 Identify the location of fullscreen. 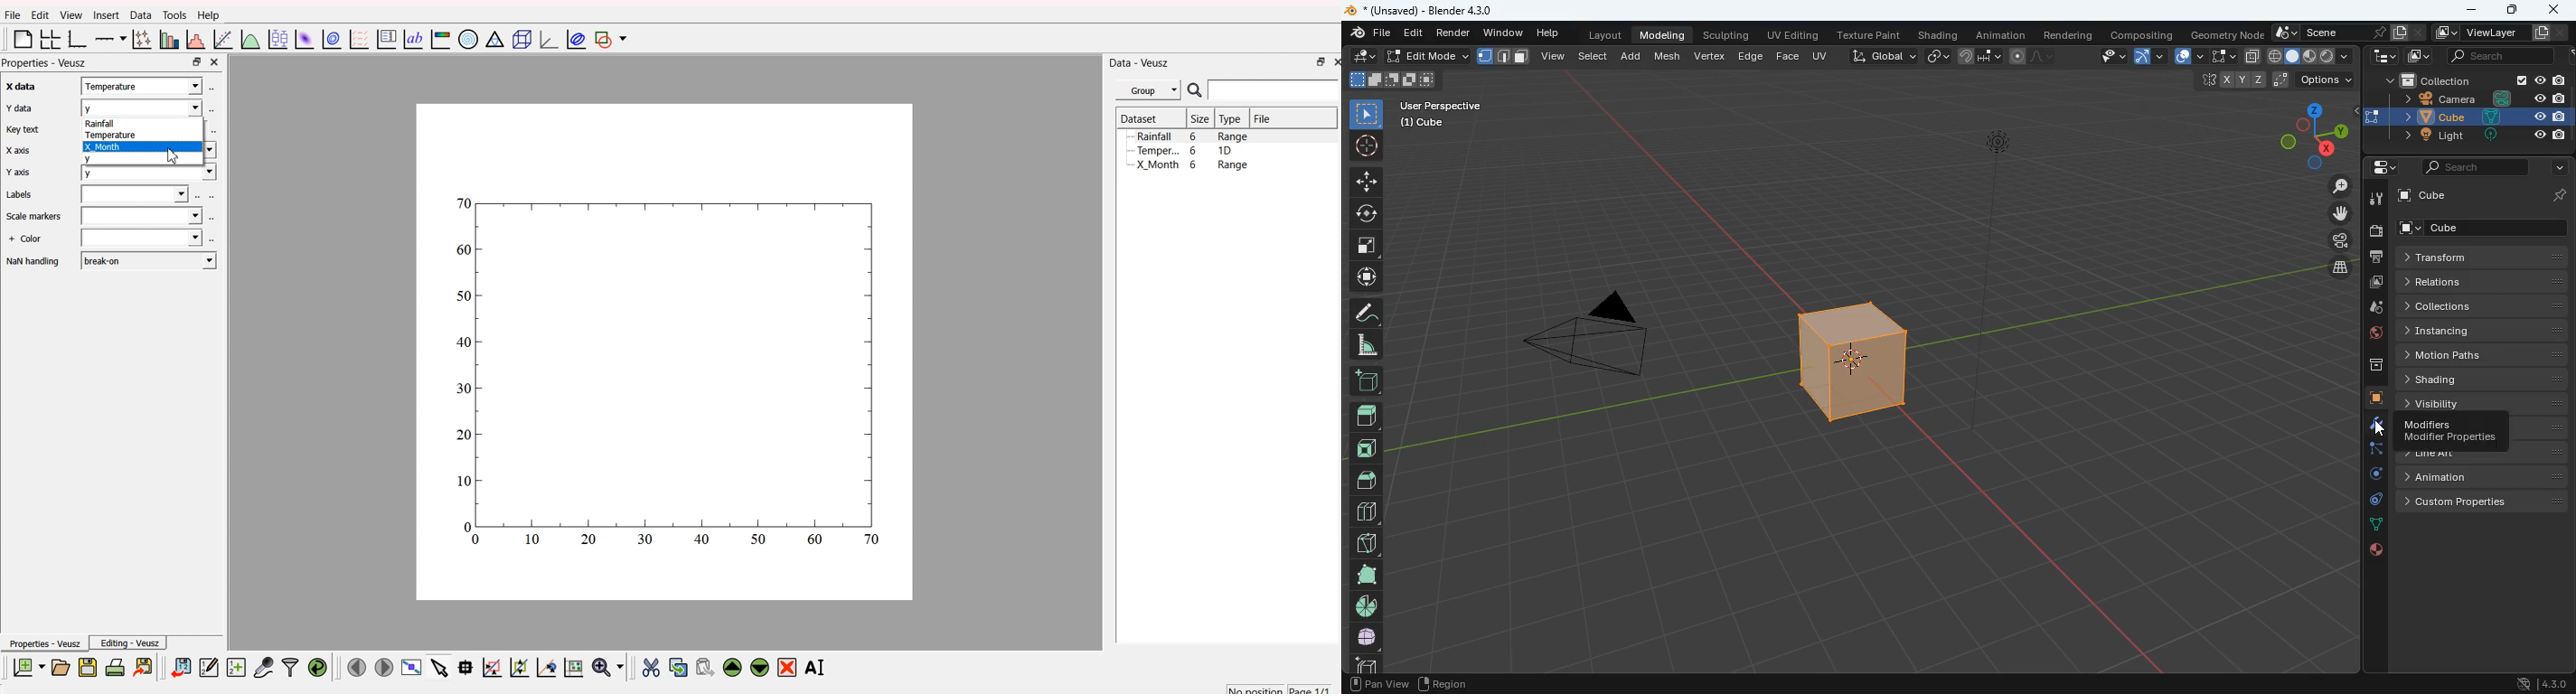
(2217, 55).